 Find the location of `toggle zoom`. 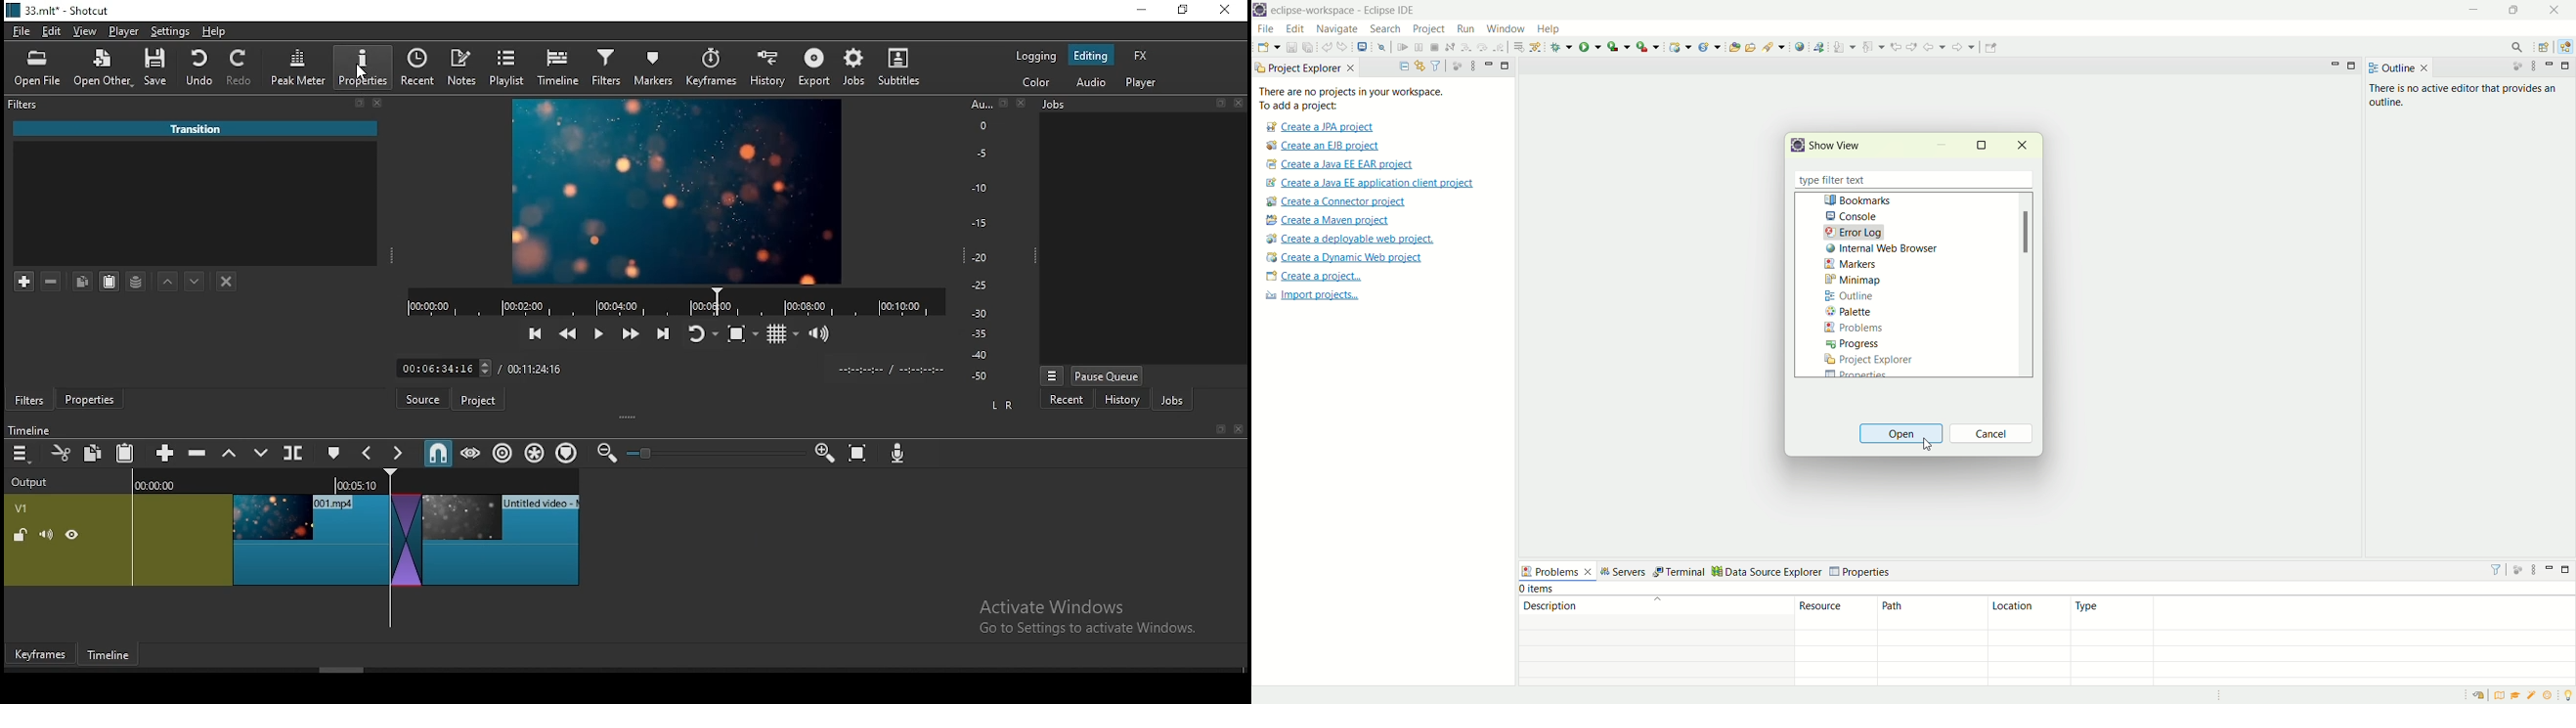

toggle zoom is located at coordinates (742, 333).